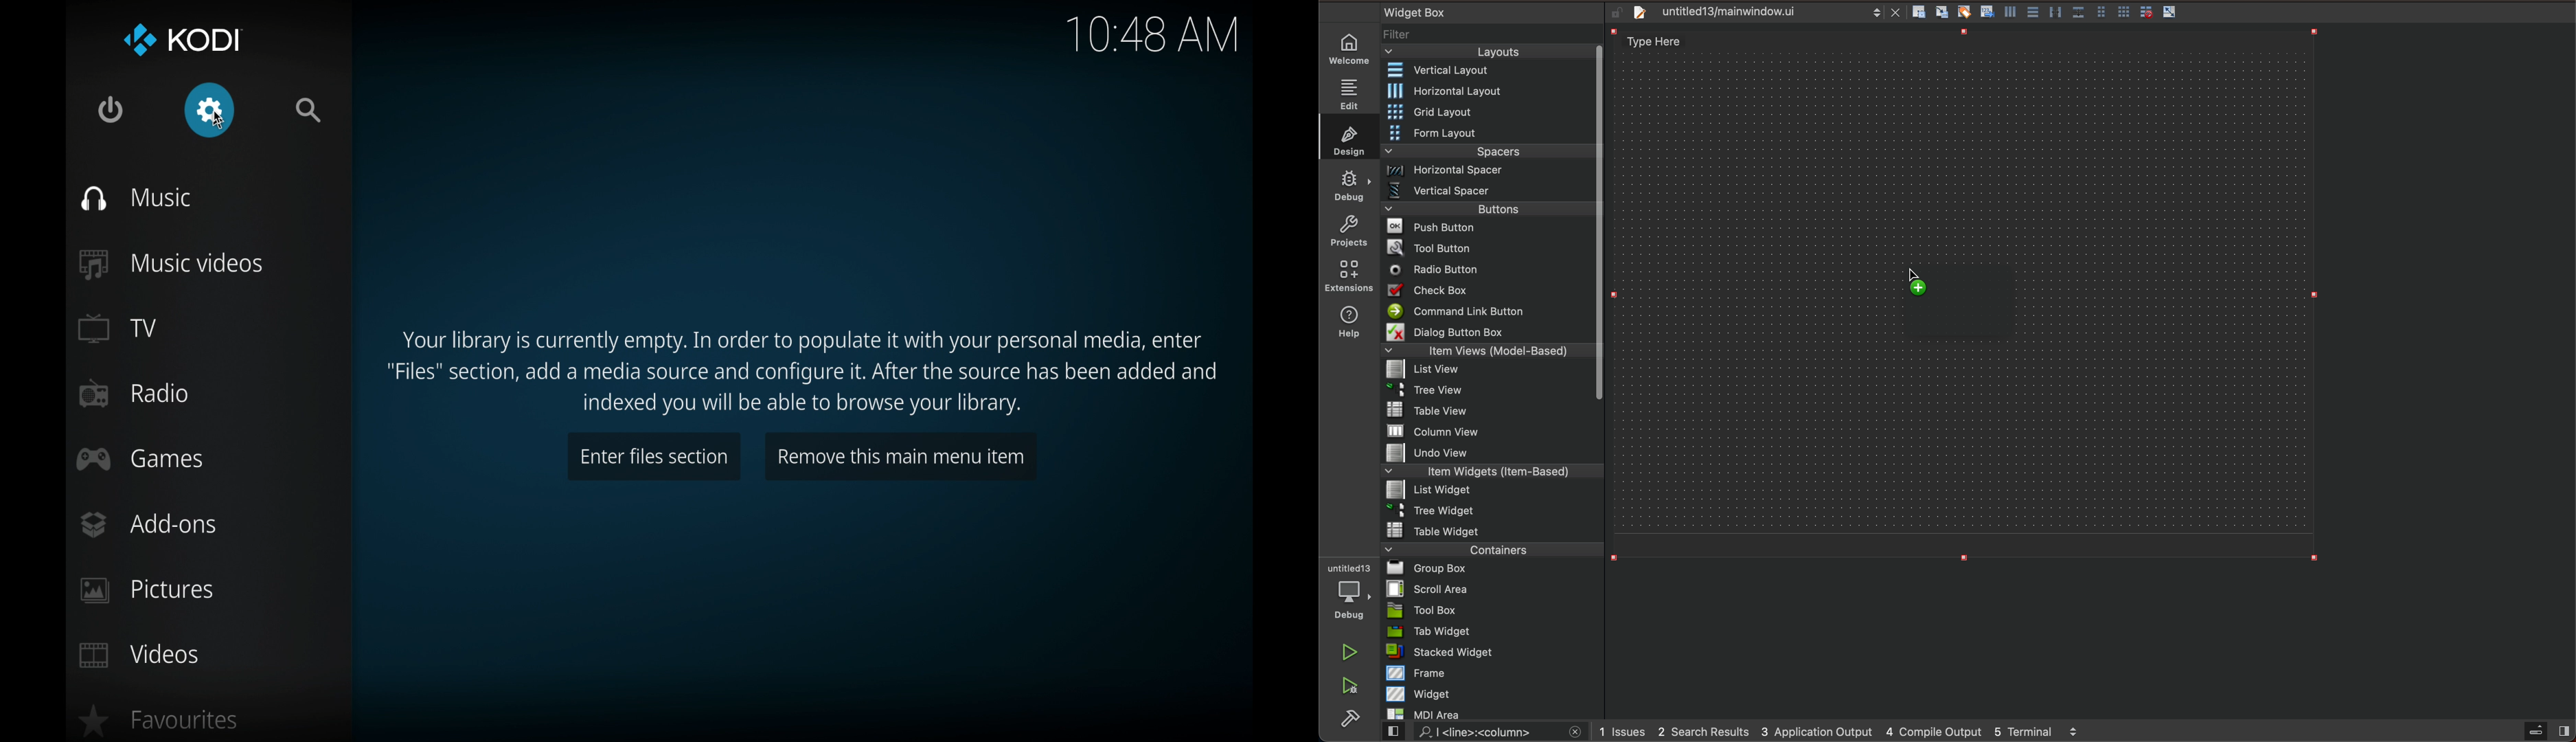 Image resolution: width=2576 pixels, height=756 pixels. What do you see at coordinates (1485, 734) in the screenshot?
I see `search` at bounding box center [1485, 734].